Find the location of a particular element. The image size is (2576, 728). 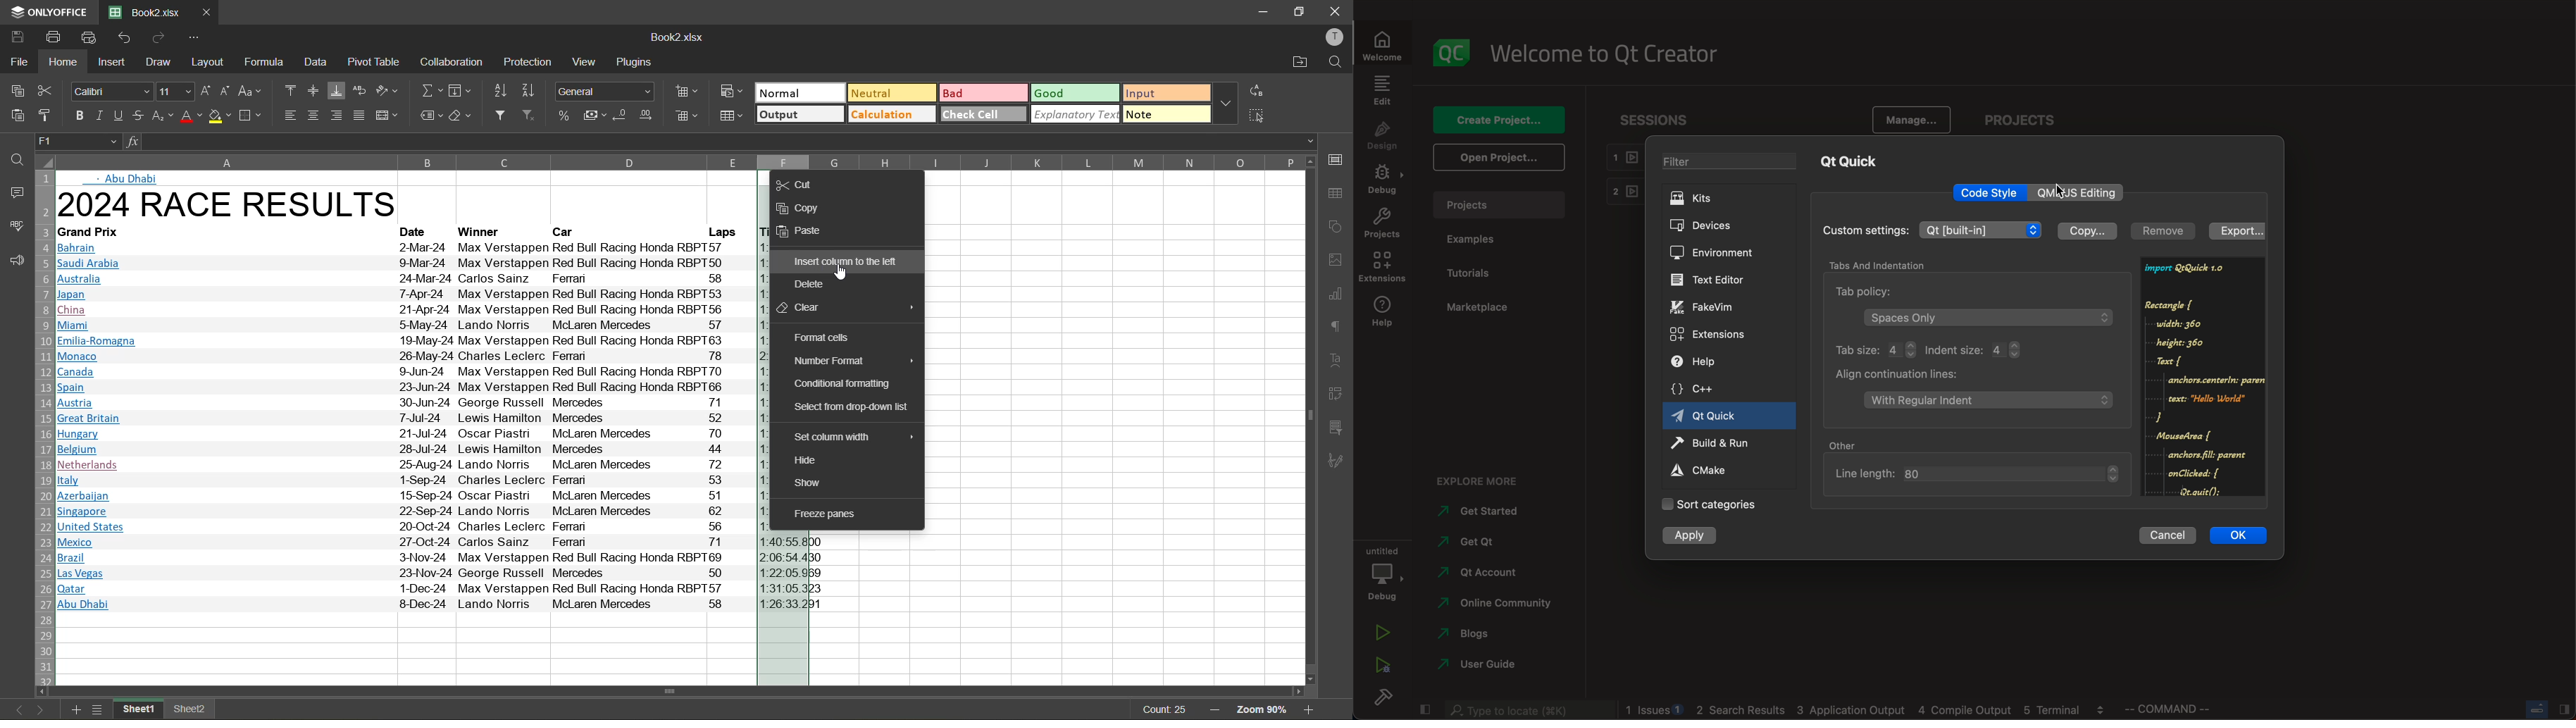

comments is located at coordinates (12, 190).